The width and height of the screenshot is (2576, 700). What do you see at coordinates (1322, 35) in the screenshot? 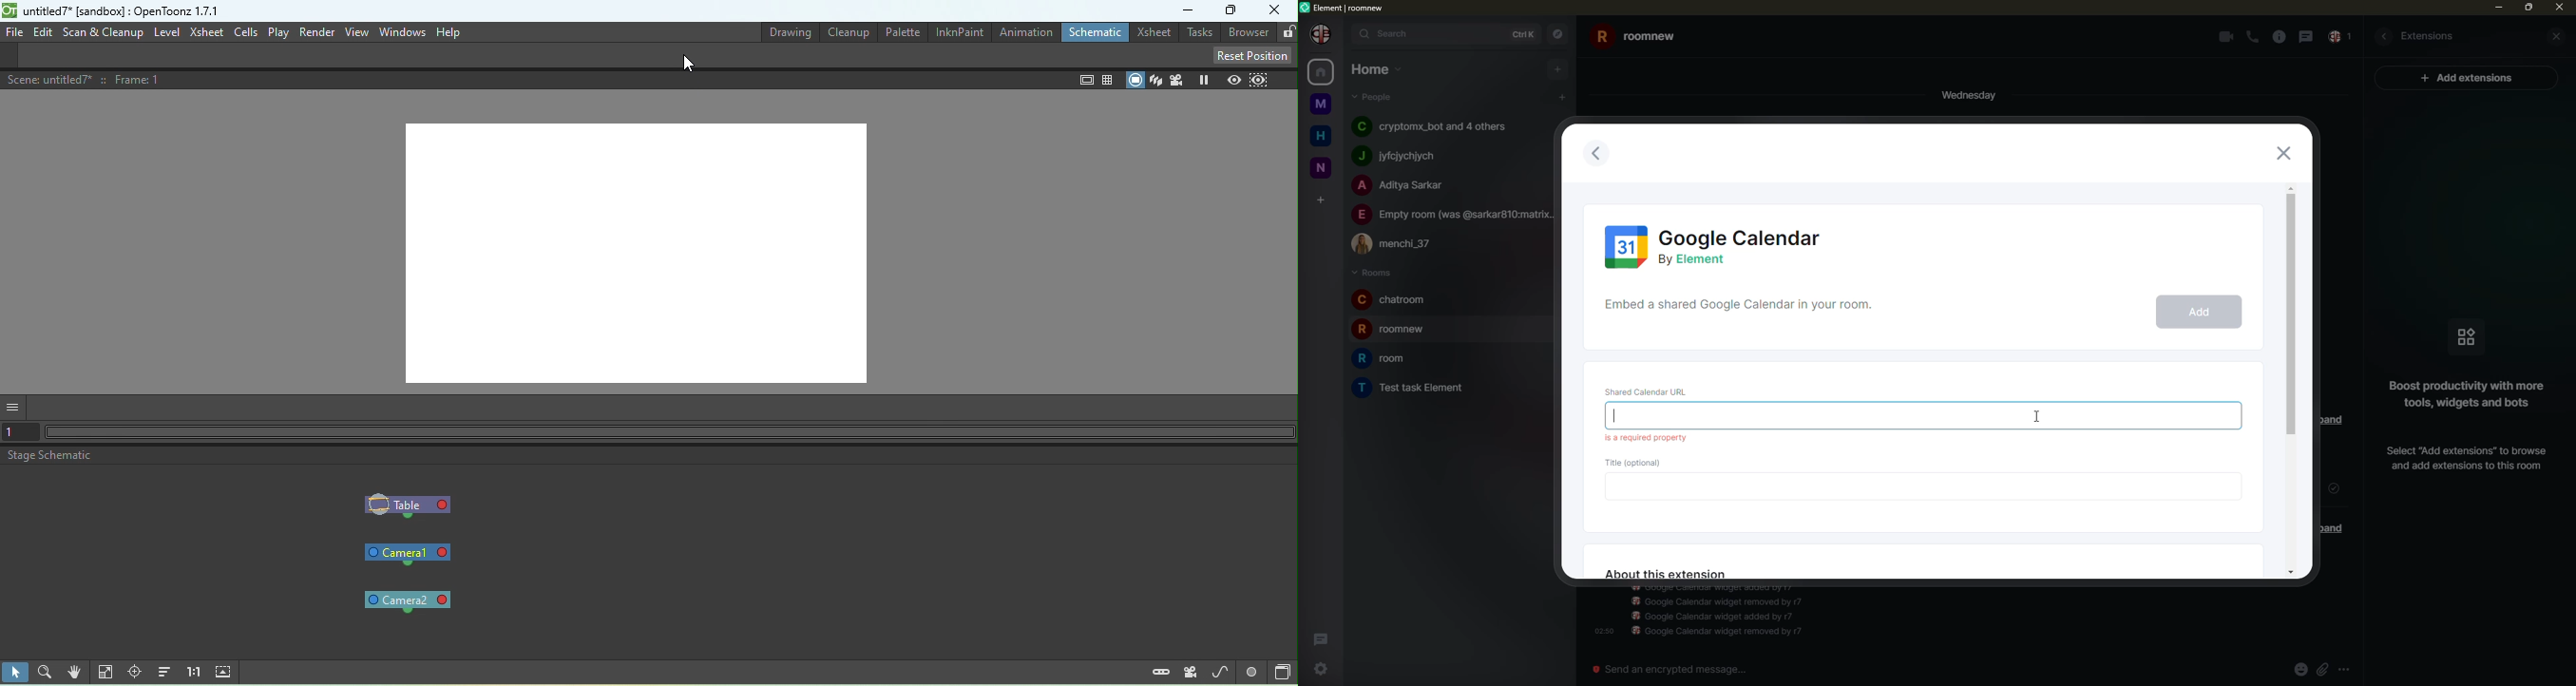
I see `profile` at bounding box center [1322, 35].